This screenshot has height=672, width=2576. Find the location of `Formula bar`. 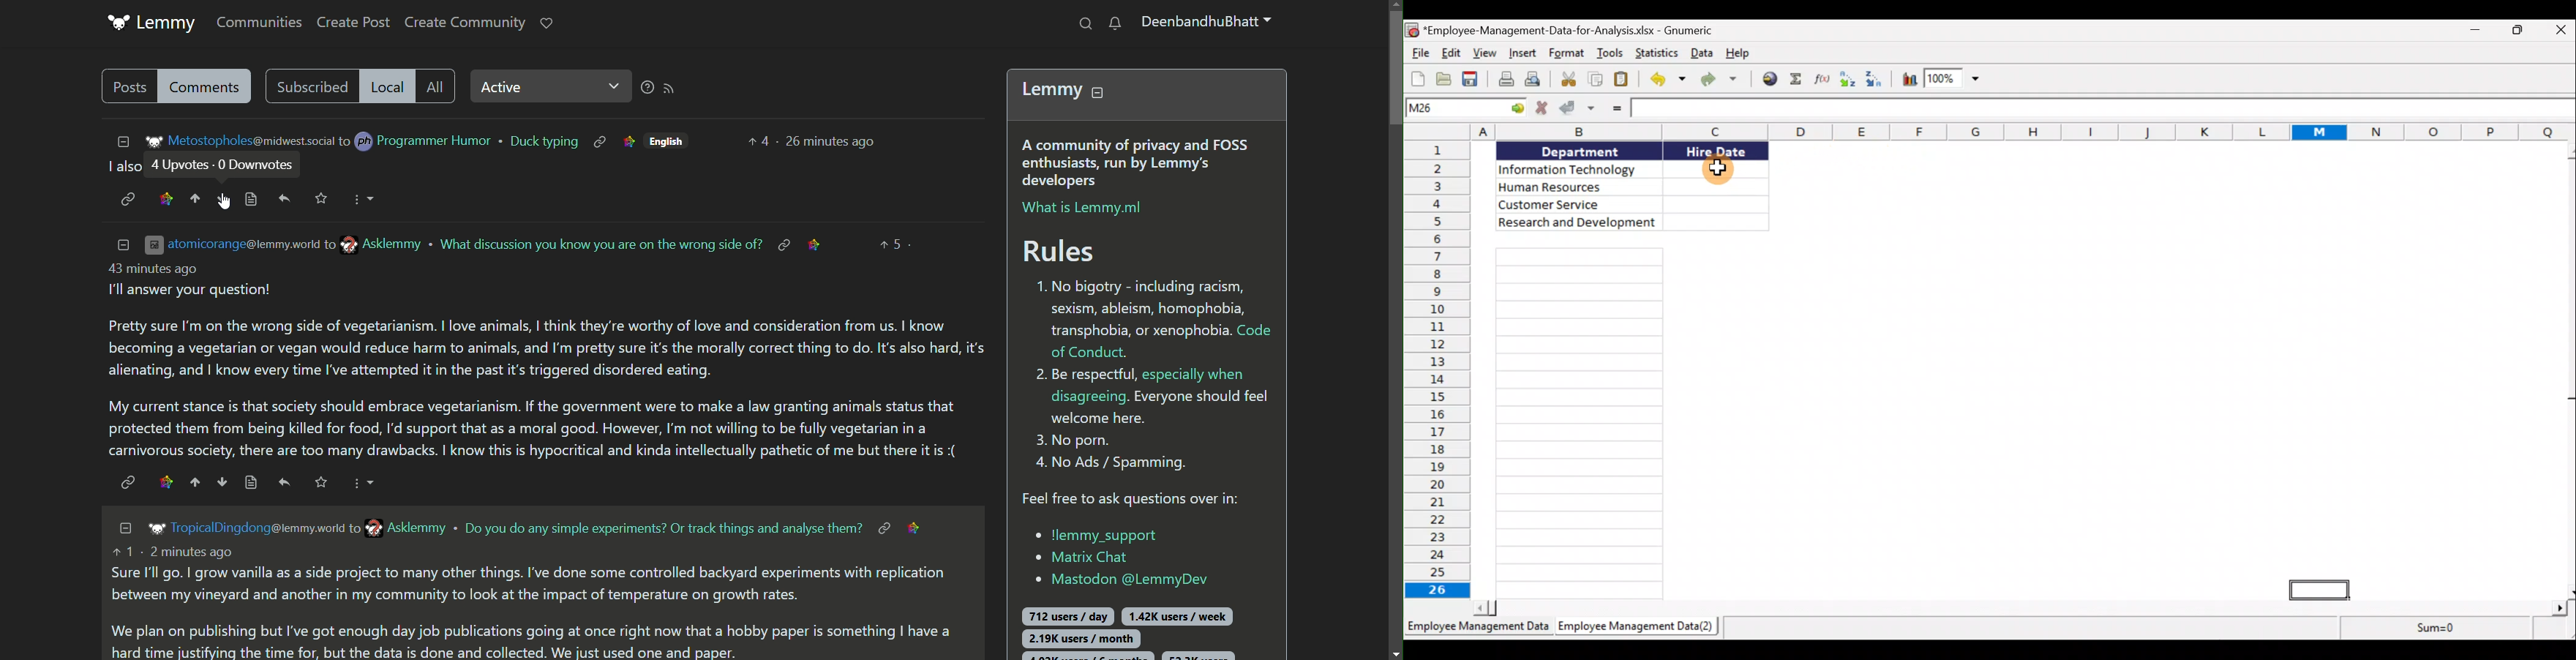

Formula bar is located at coordinates (2103, 108).